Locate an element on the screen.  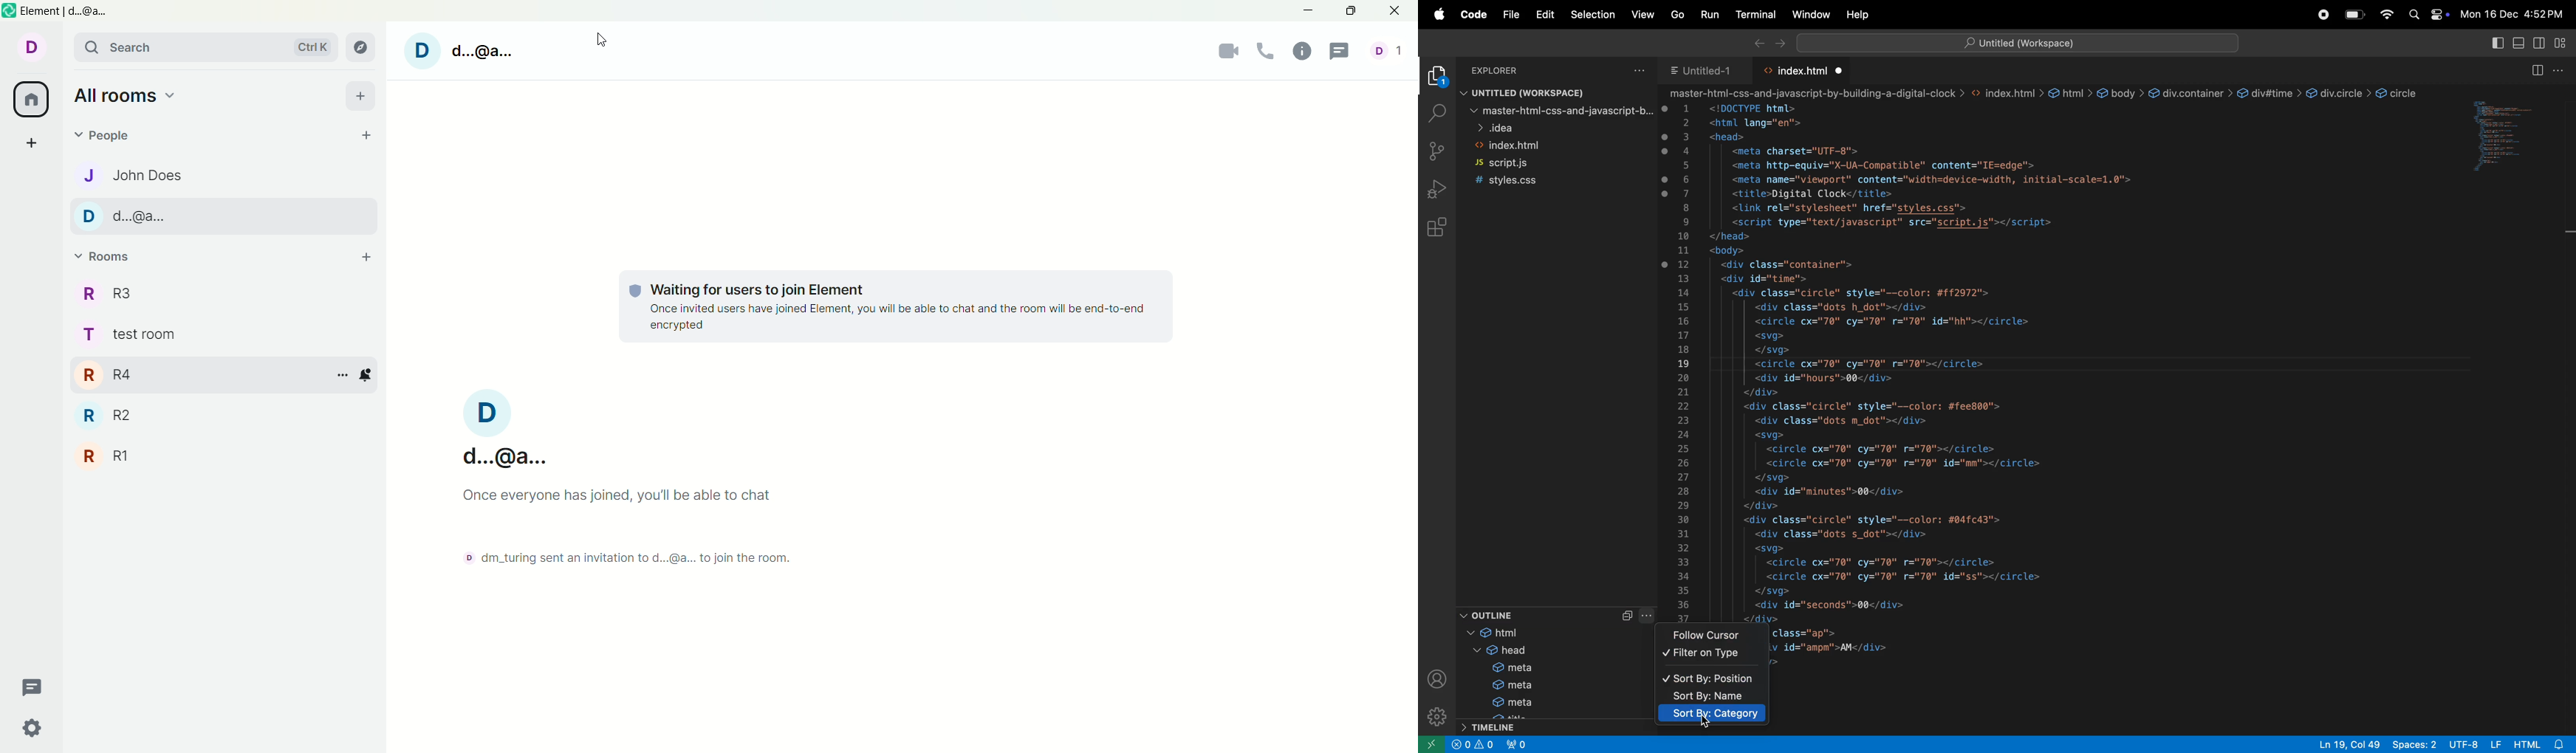
search bar is located at coordinates (2021, 42).